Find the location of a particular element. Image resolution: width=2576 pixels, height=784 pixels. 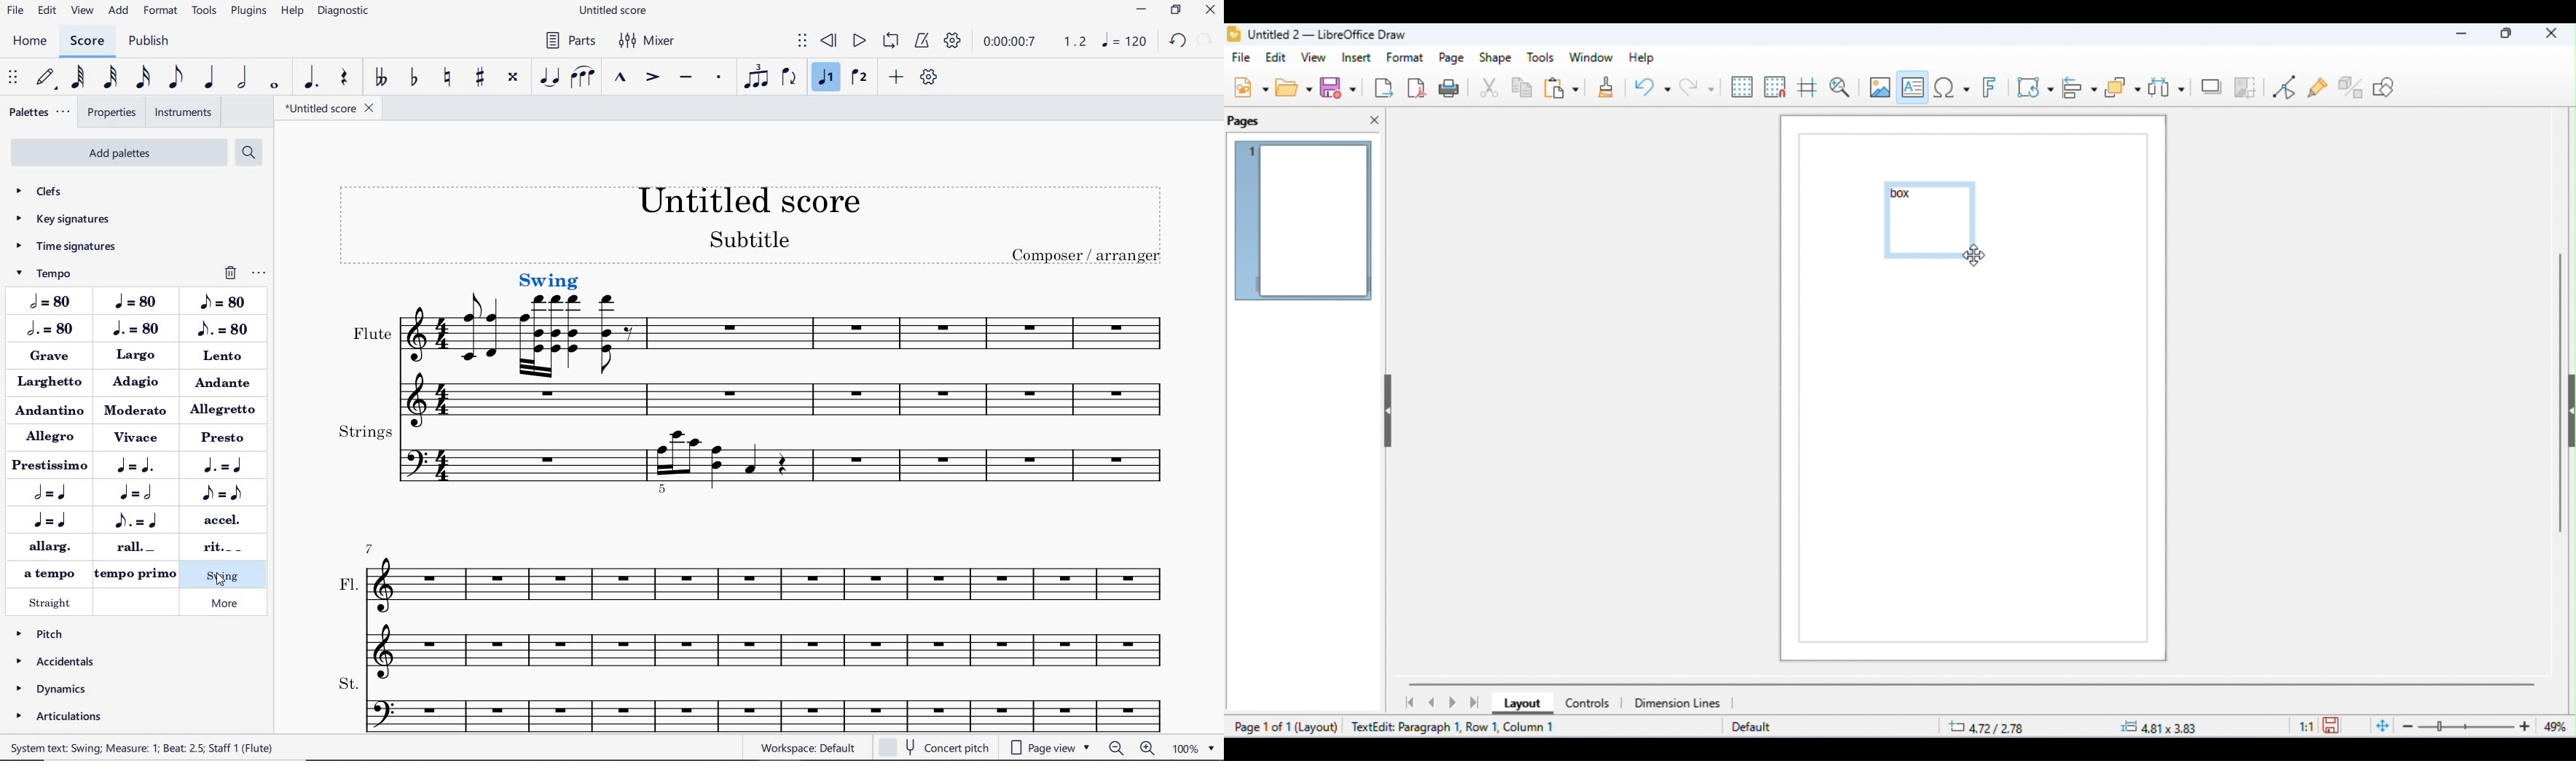

zoom out or zoom in is located at coordinates (1131, 749).